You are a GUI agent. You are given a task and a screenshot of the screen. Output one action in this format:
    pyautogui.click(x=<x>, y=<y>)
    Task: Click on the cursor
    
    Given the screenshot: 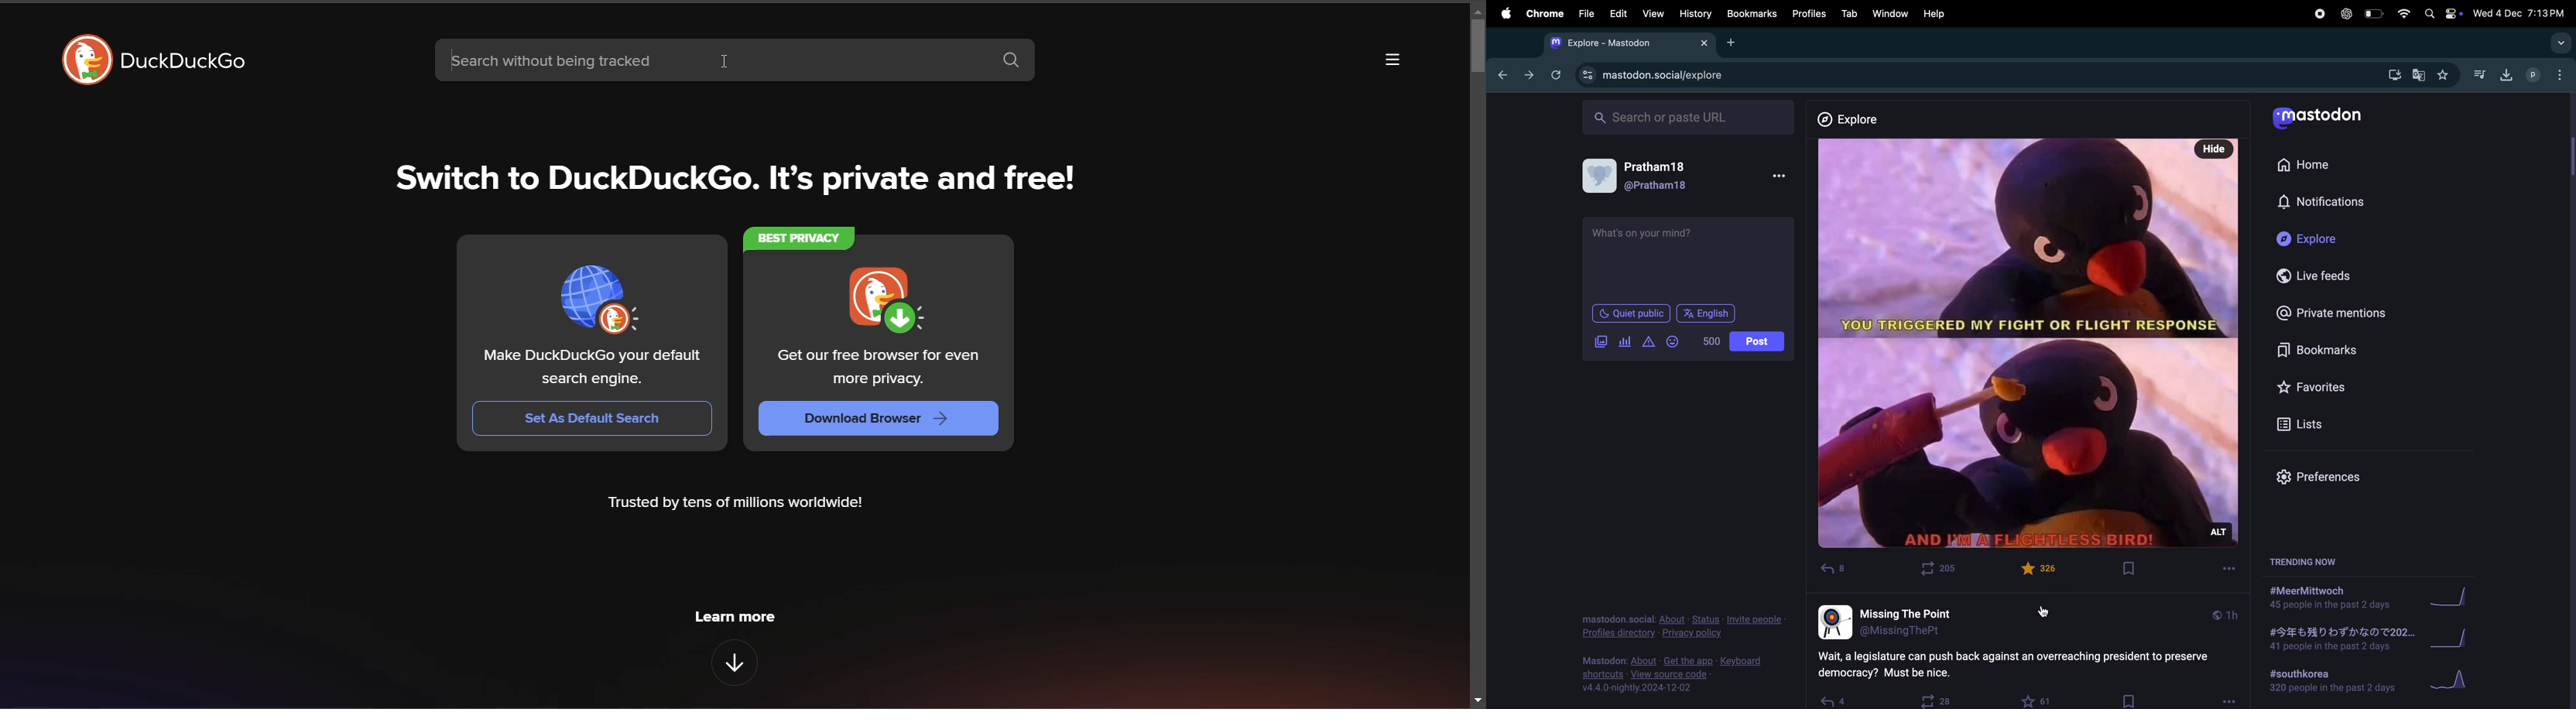 What is the action you would take?
    pyautogui.click(x=729, y=61)
    